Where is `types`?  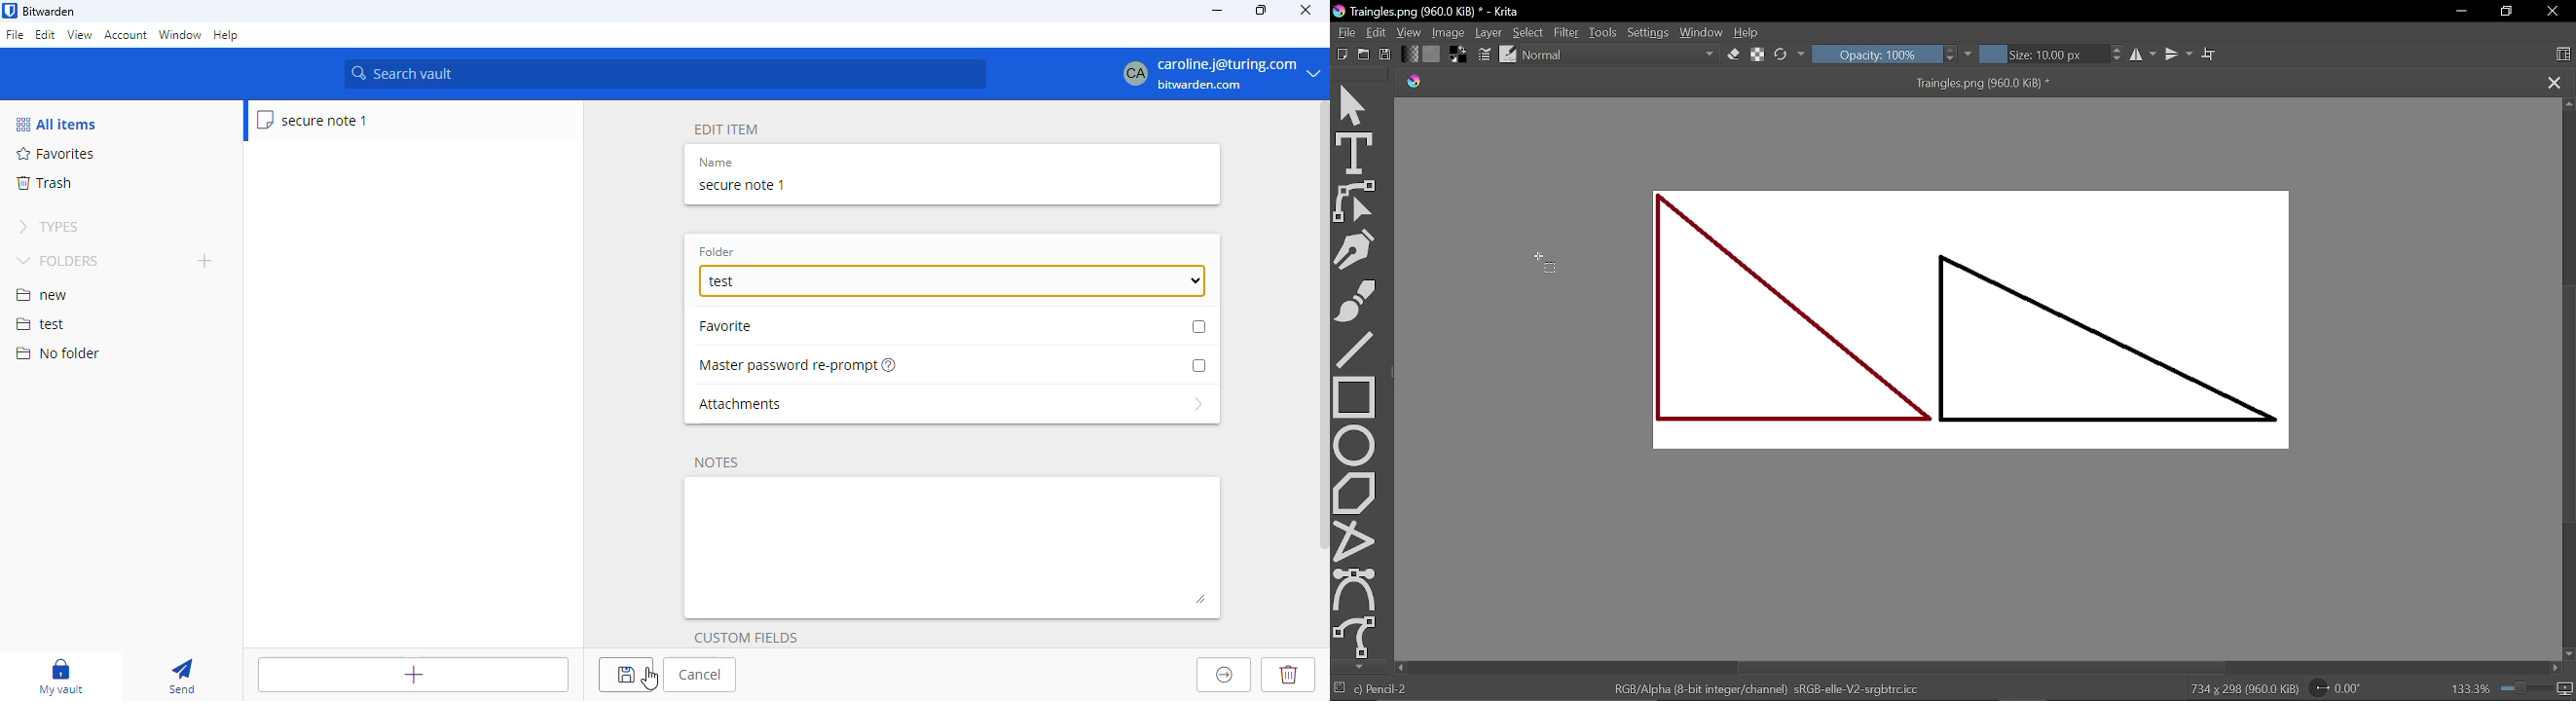 types is located at coordinates (49, 227).